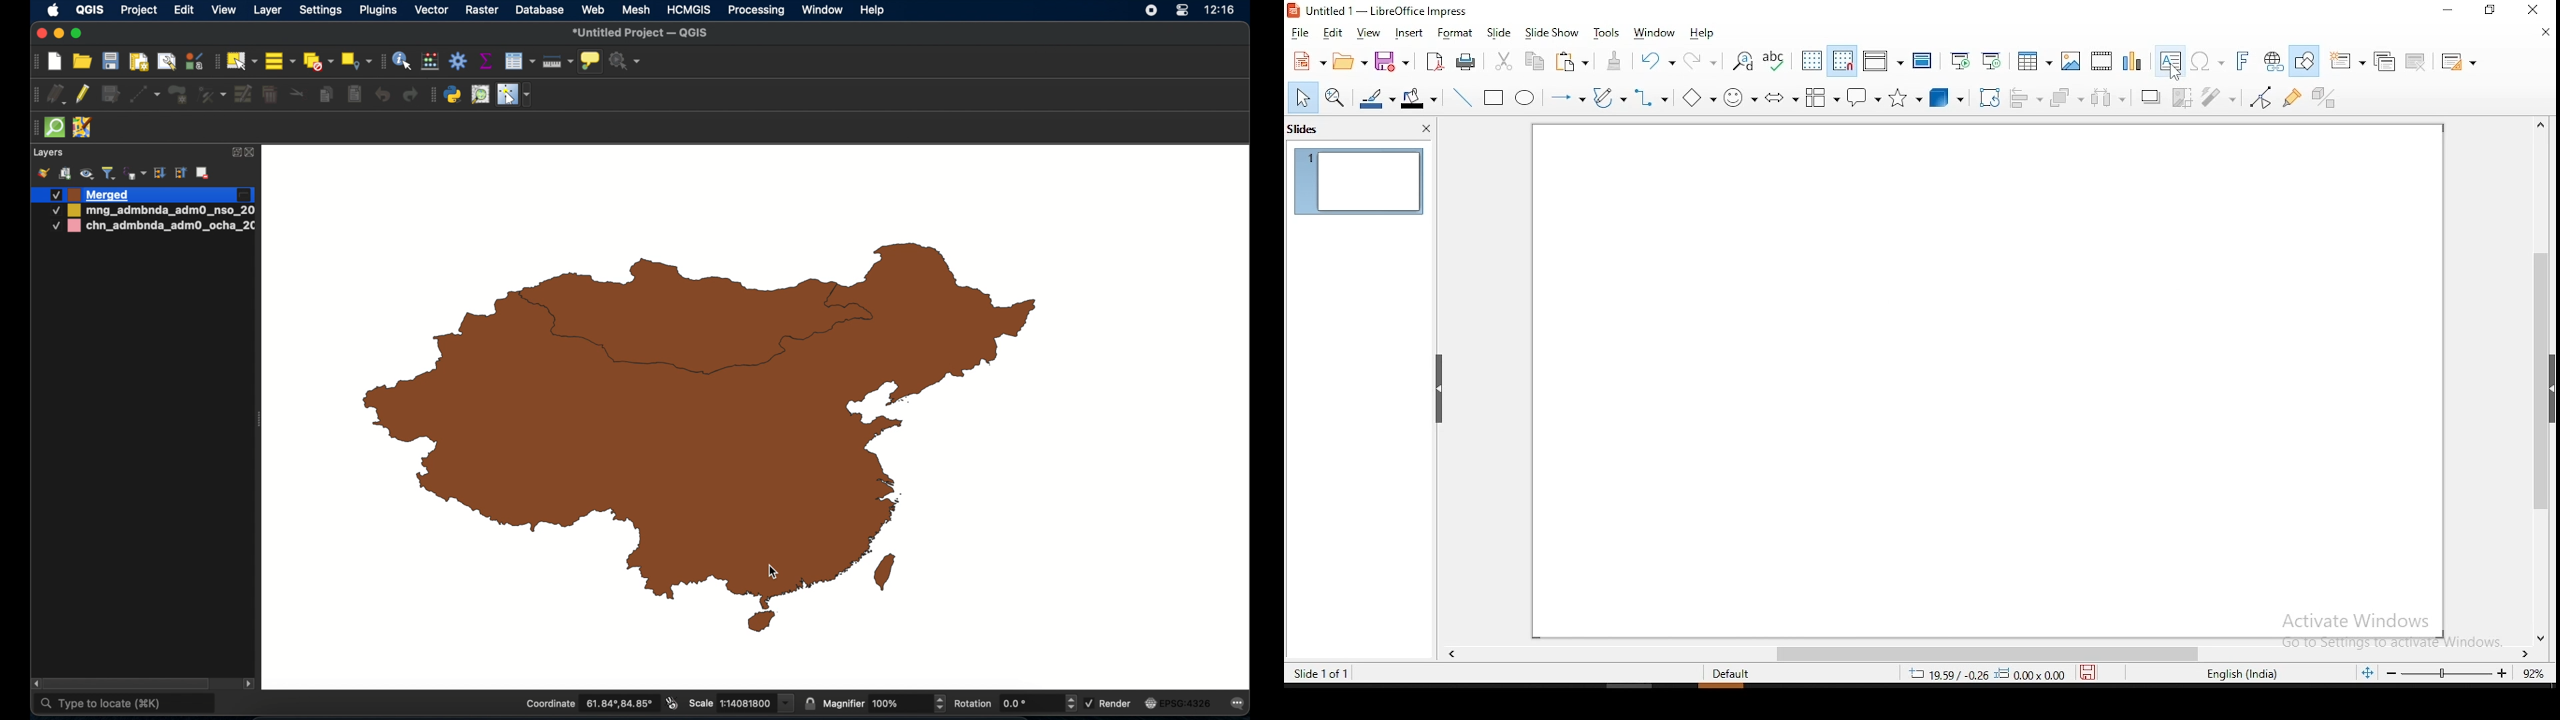  Describe the element at coordinates (1985, 654) in the screenshot. I see `scroll bar` at that location.